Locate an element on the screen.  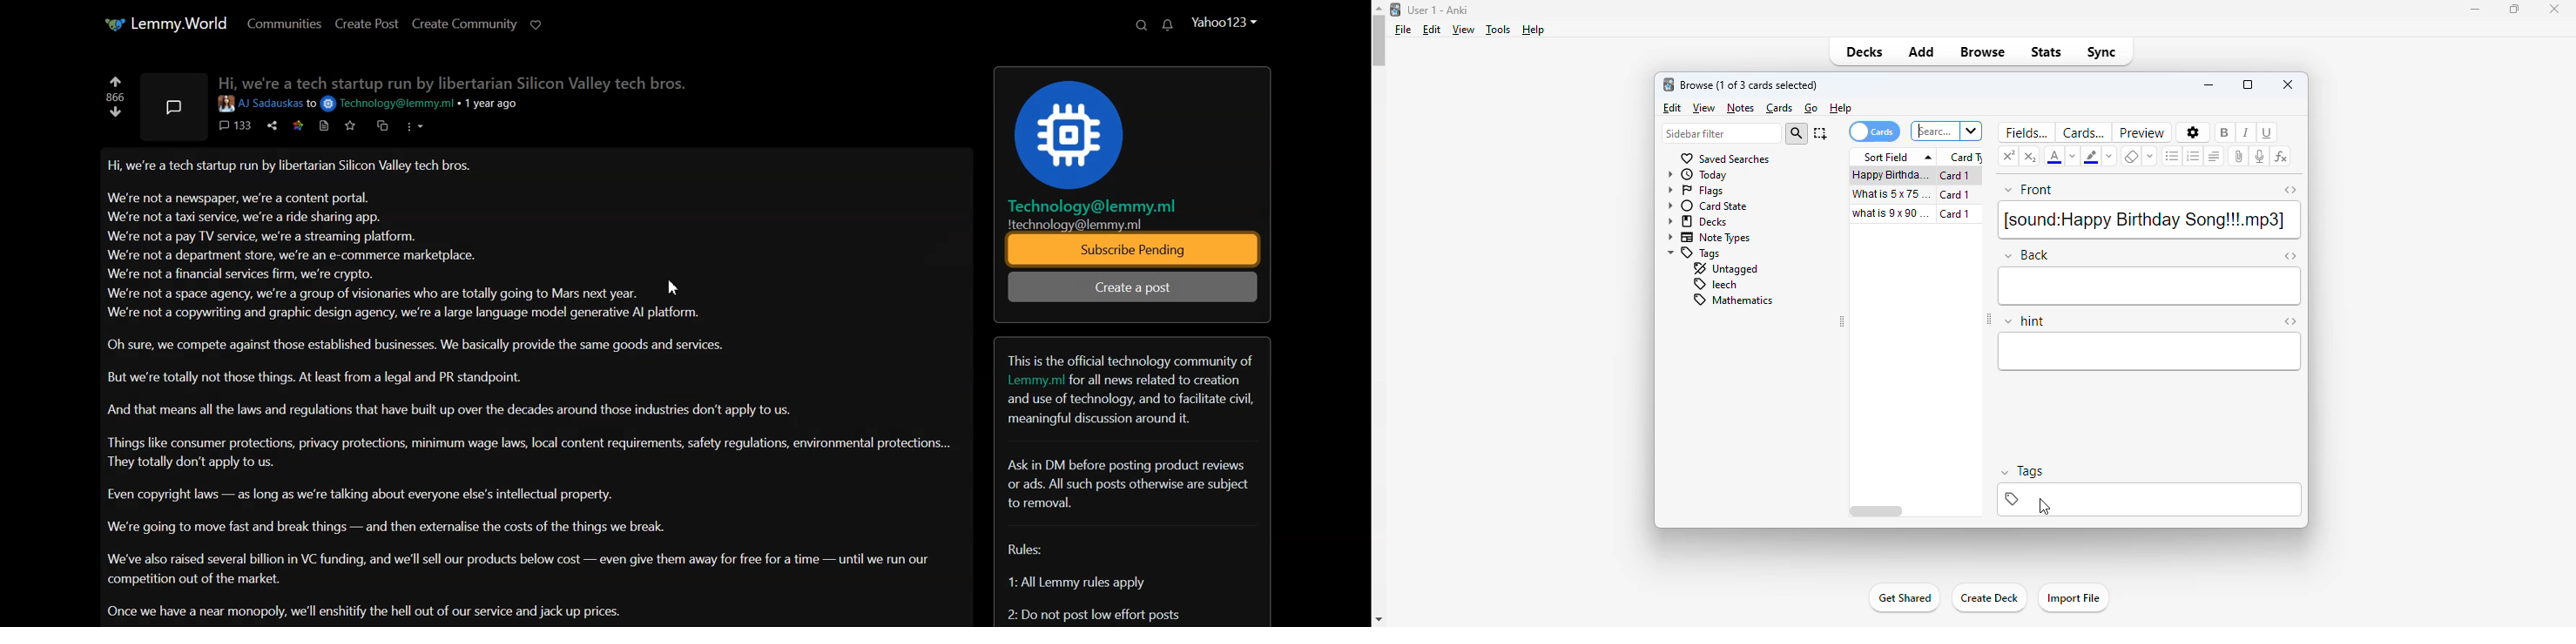
equations is located at coordinates (2281, 158).